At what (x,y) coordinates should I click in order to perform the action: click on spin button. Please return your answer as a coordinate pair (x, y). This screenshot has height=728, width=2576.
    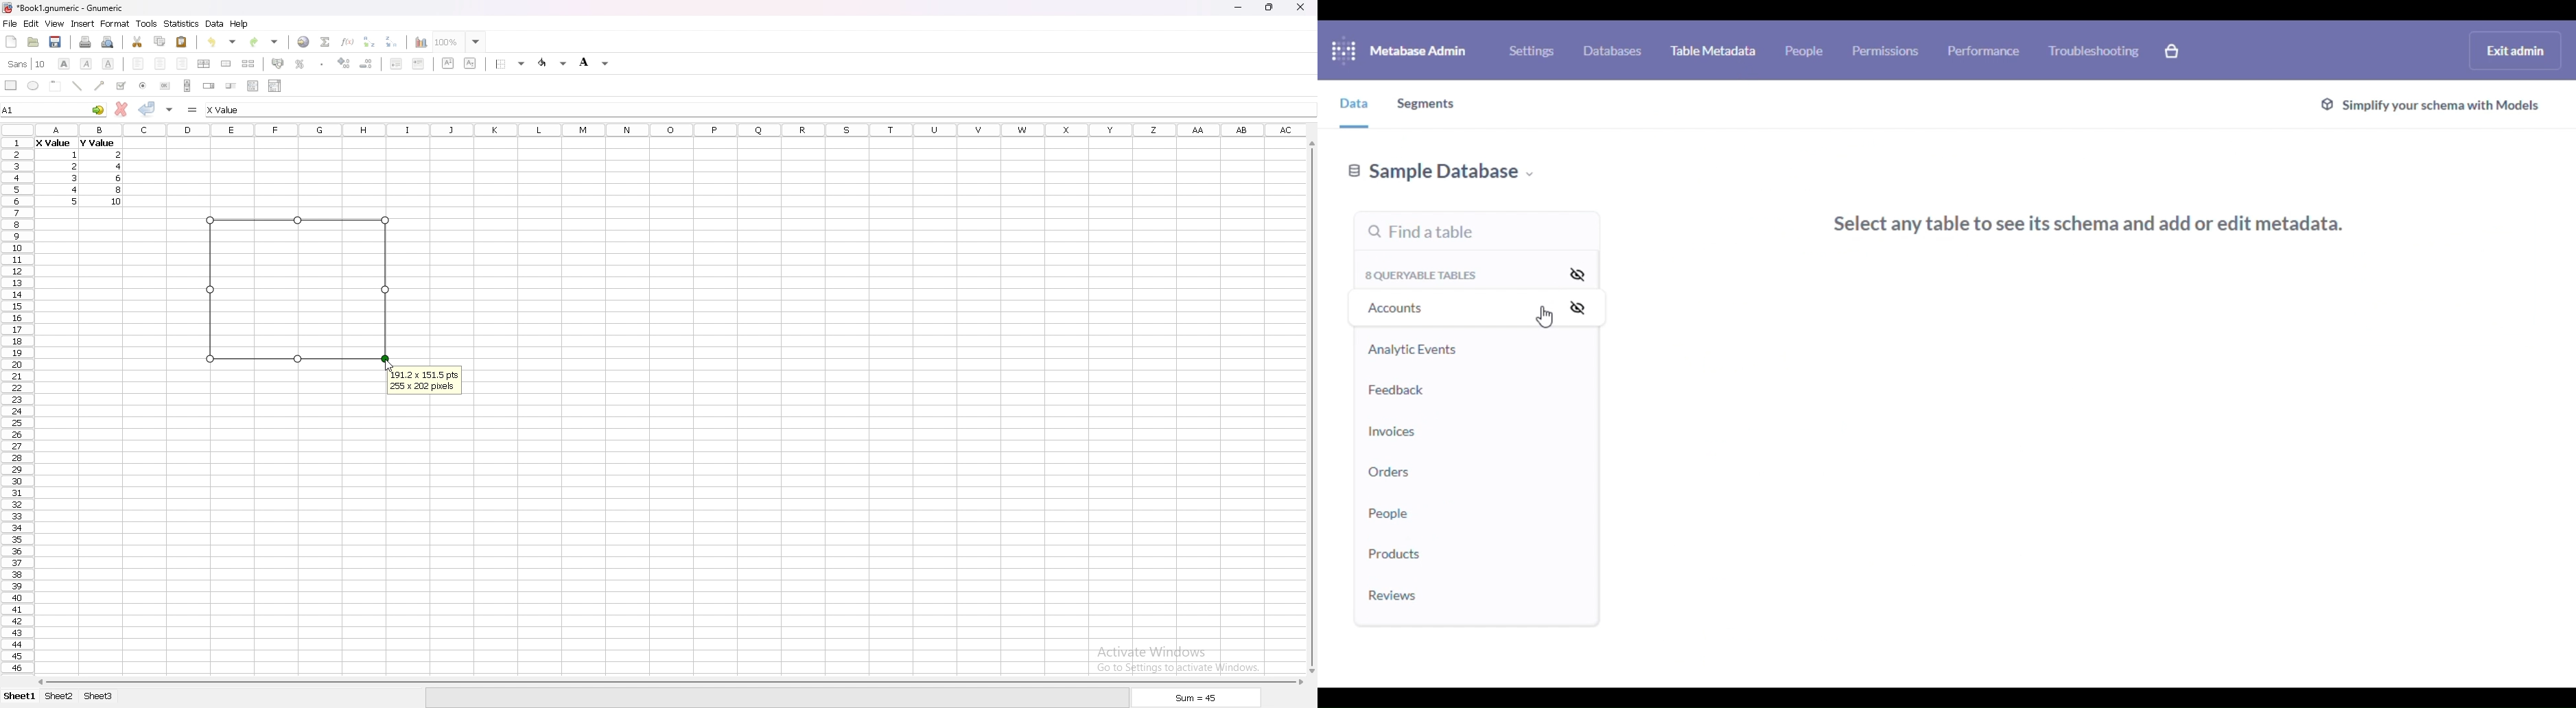
    Looking at the image, I should click on (209, 86).